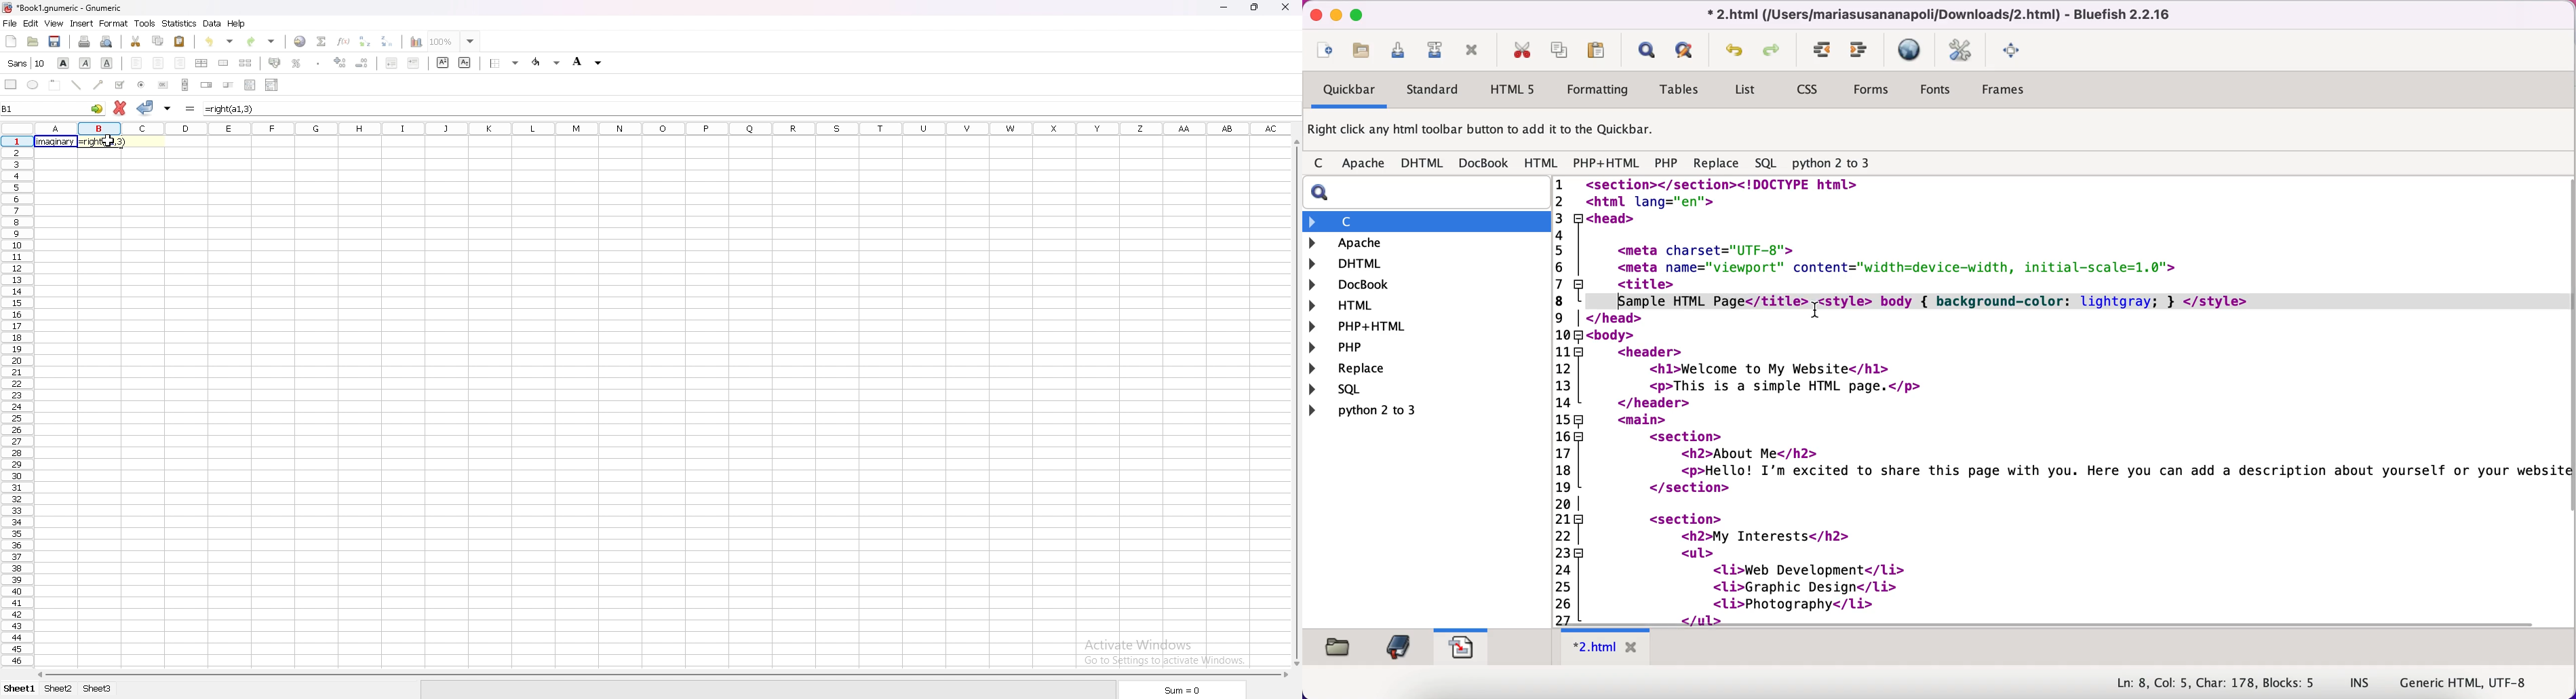  Describe the element at coordinates (1561, 49) in the screenshot. I see `copy` at that location.